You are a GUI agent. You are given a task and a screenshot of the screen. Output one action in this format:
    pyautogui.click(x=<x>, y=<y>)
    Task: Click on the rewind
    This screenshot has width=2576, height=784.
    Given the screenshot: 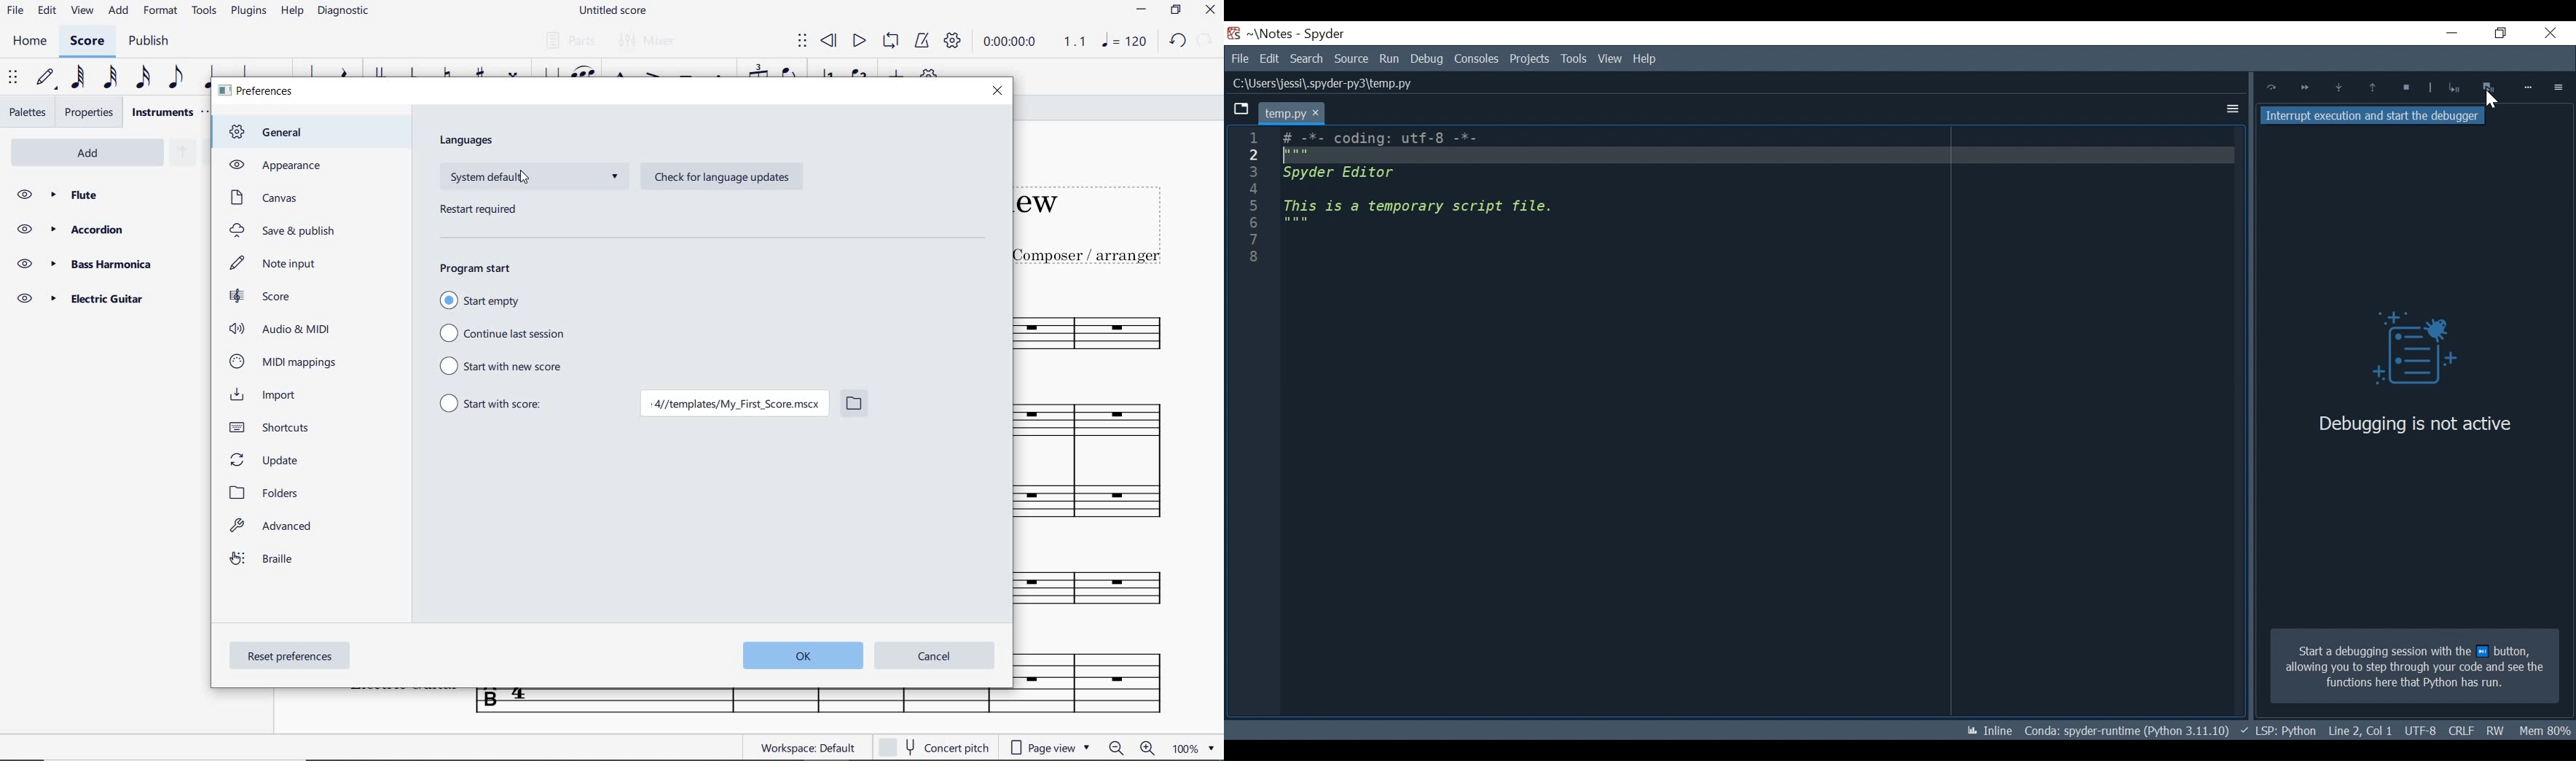 What is the action you would take?
    pyautogui.click(x=828, y=40)
    